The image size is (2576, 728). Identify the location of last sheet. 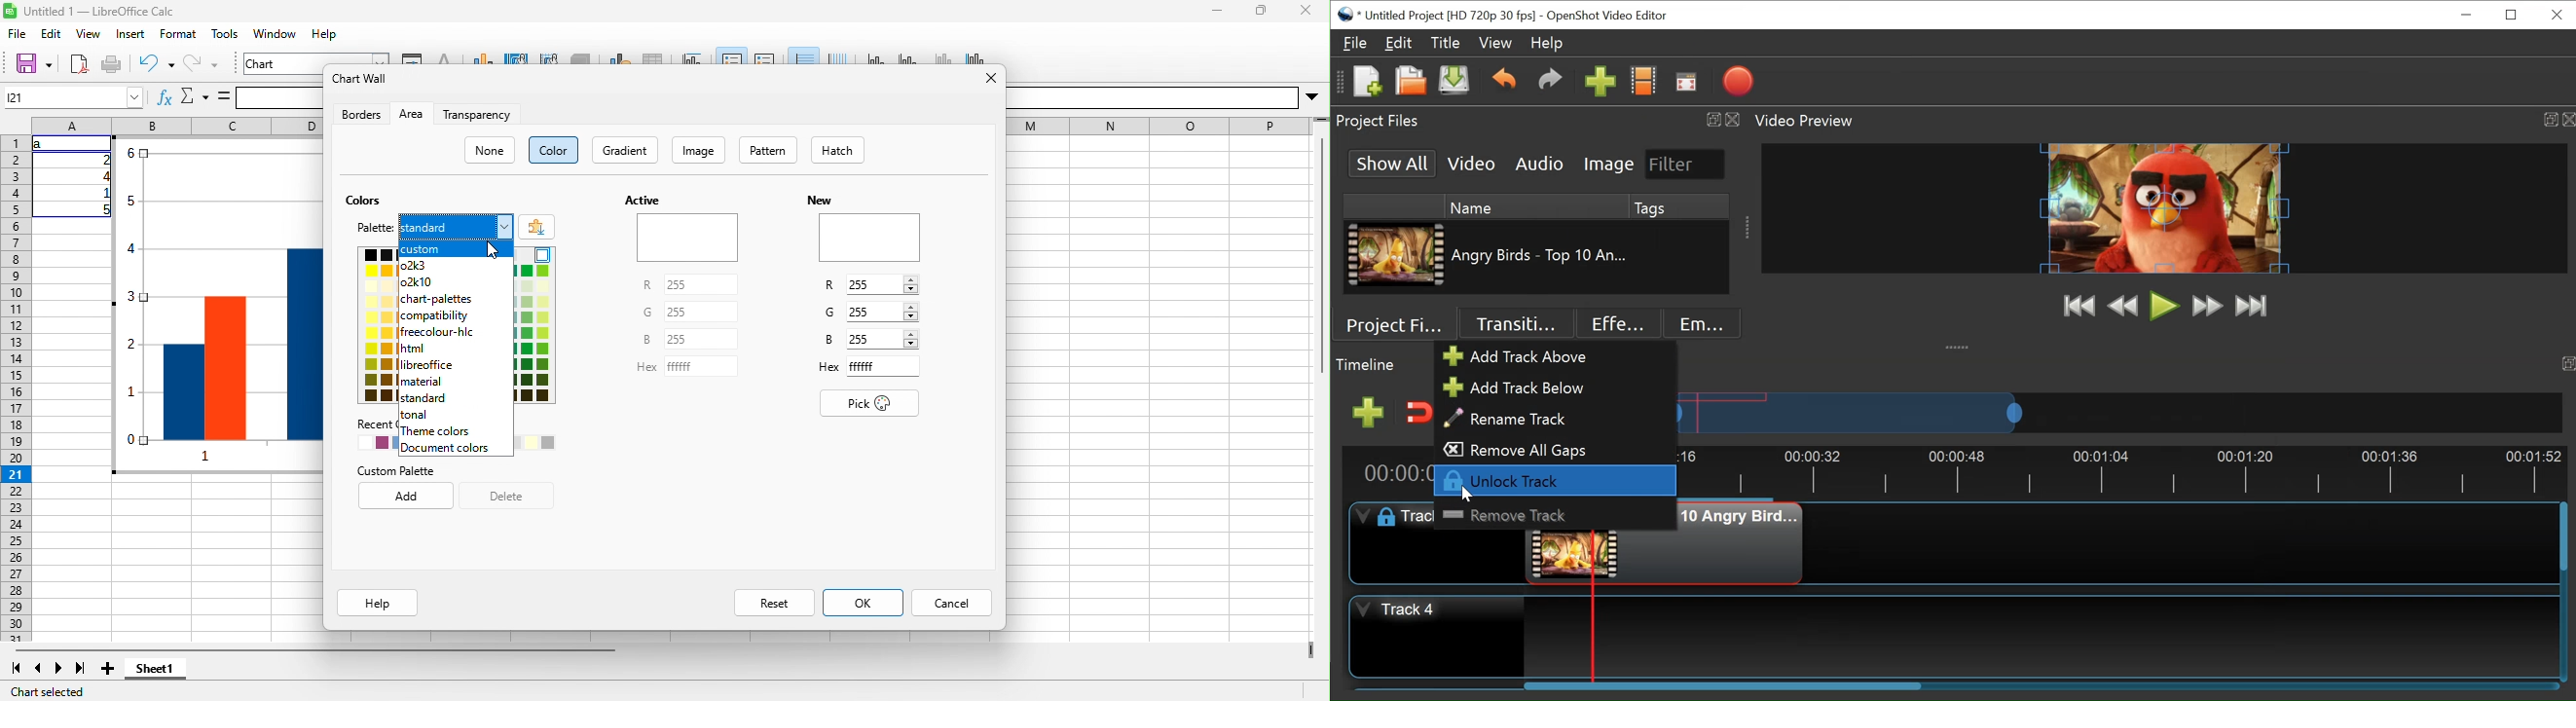
(82, 668).